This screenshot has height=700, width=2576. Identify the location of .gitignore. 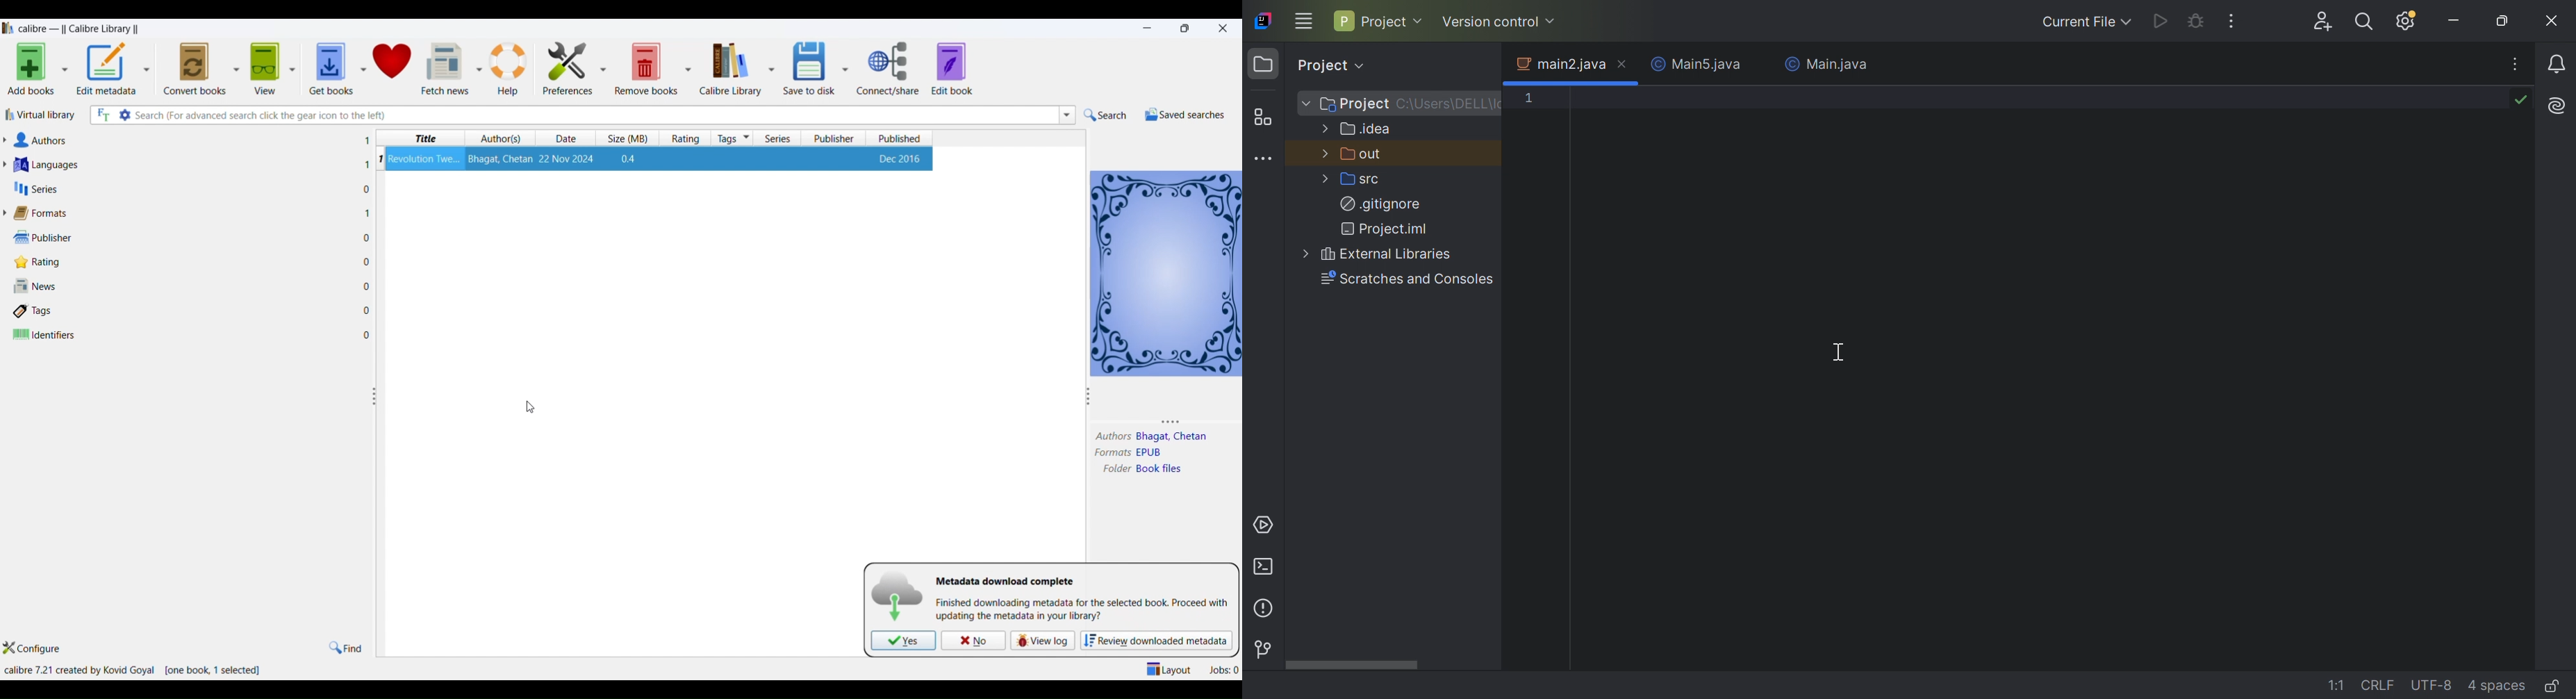
(1380, 202).